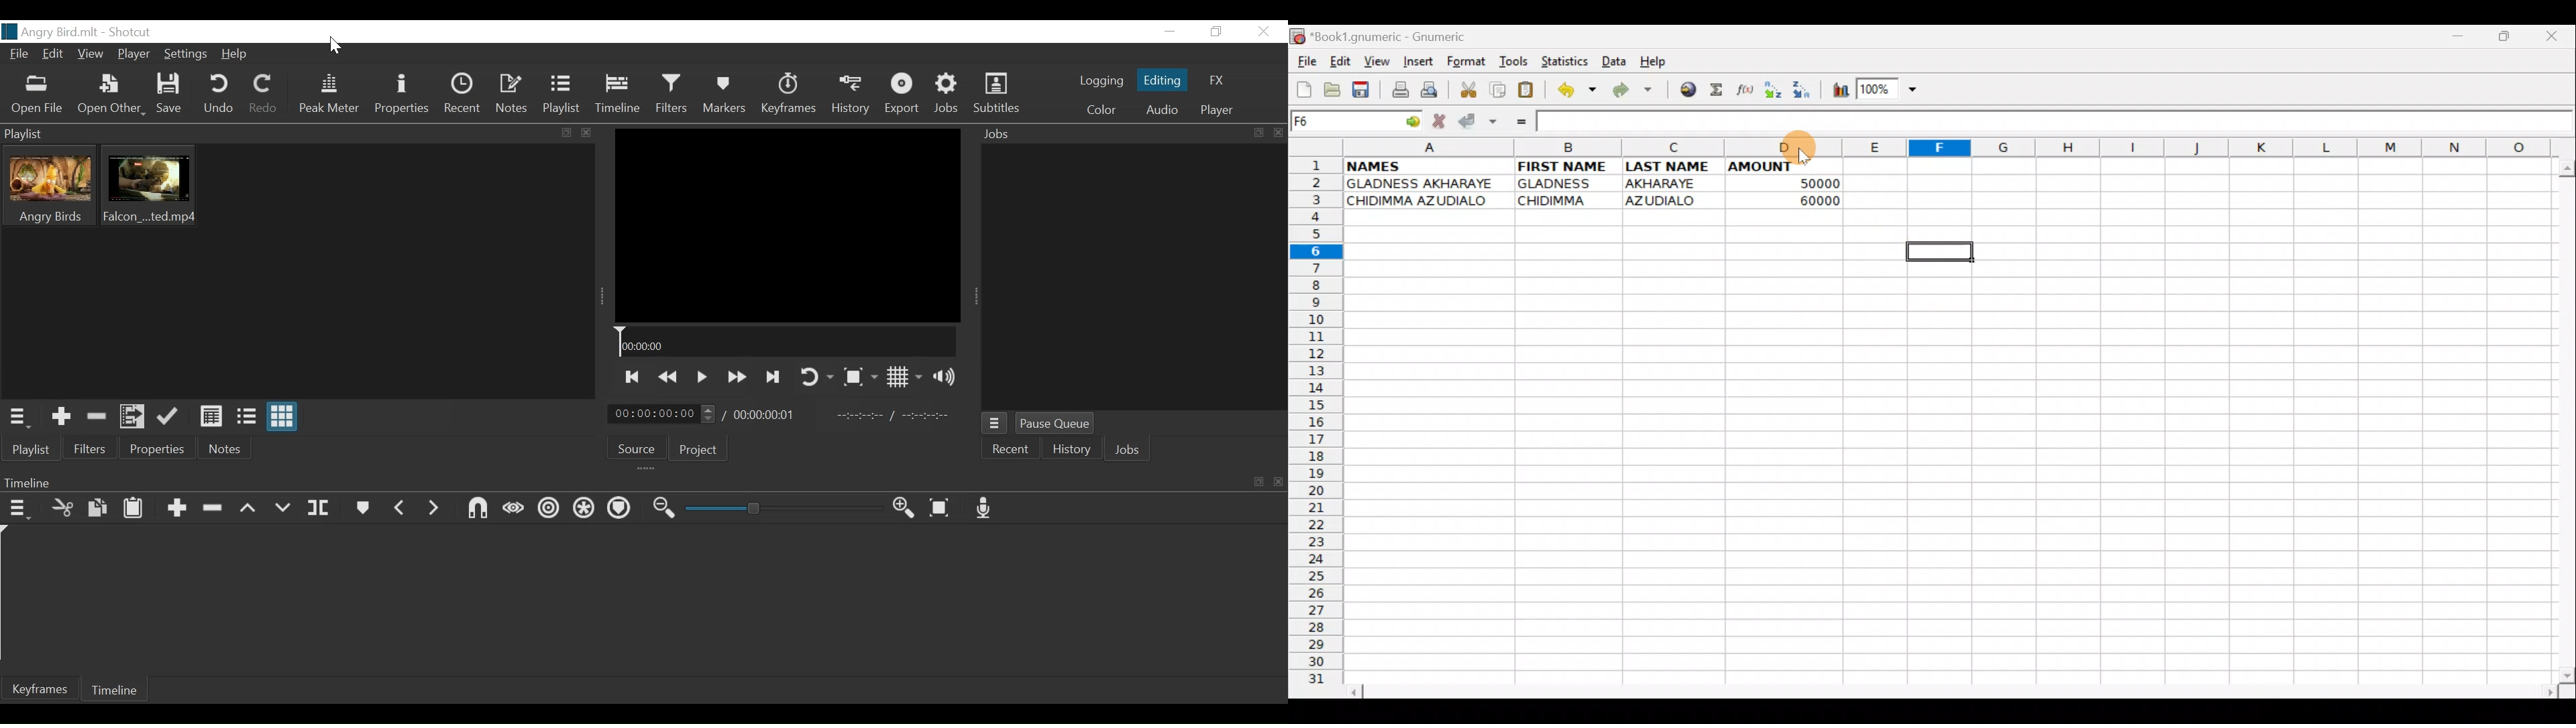  Describe the element at coordinates (635, 448) in the screenshot. I see `Source` at that location.